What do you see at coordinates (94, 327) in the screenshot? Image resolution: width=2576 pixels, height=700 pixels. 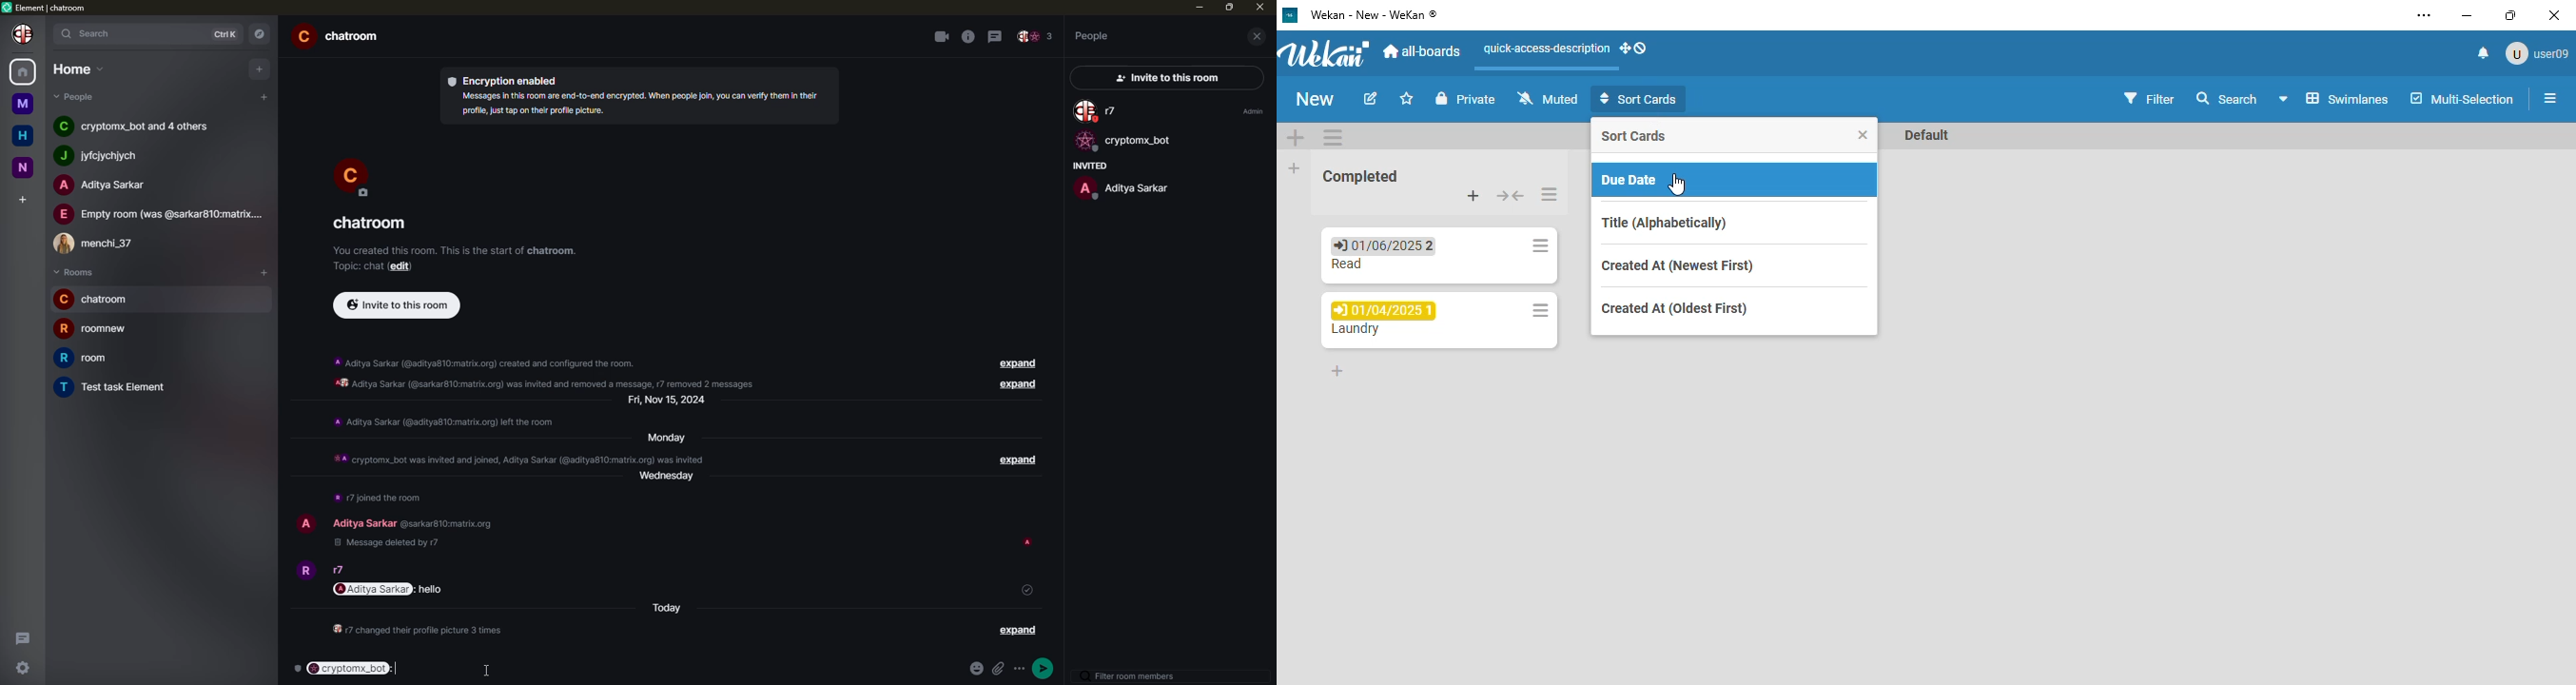 I see `room` at bounding box center [94, 327].